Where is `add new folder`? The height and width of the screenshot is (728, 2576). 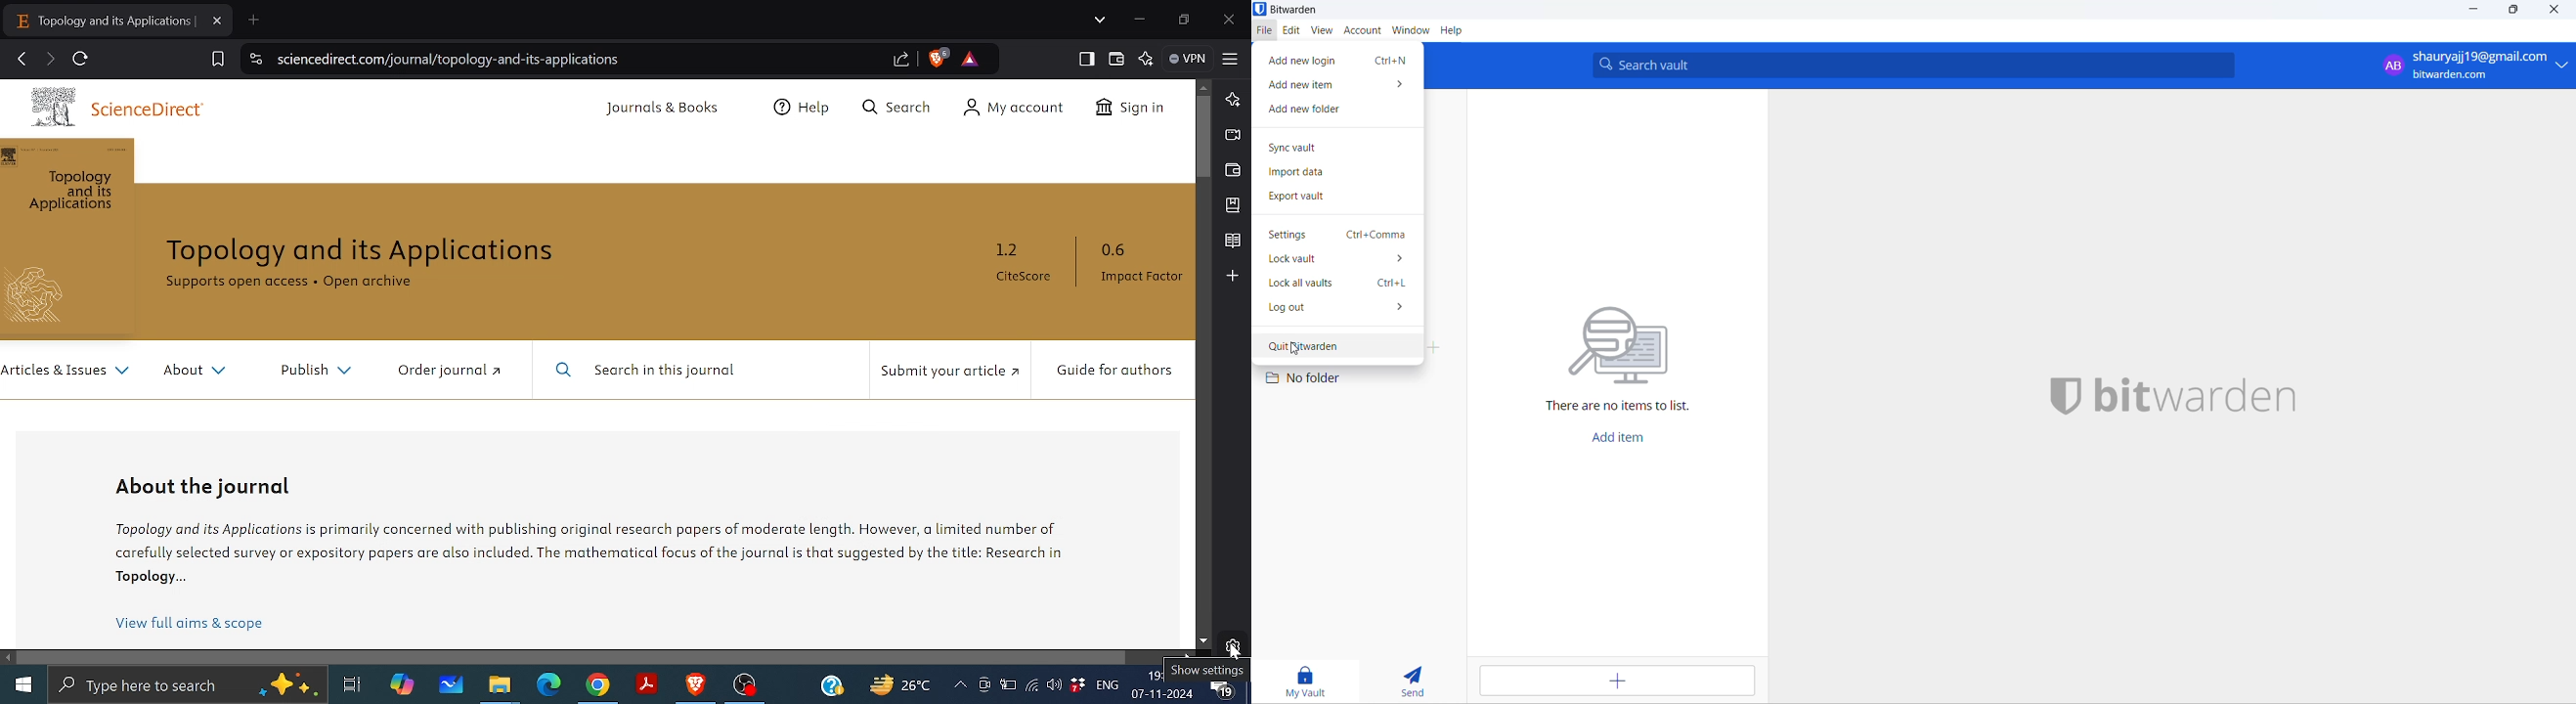
add new folder is located at coordinates (1339, 113).